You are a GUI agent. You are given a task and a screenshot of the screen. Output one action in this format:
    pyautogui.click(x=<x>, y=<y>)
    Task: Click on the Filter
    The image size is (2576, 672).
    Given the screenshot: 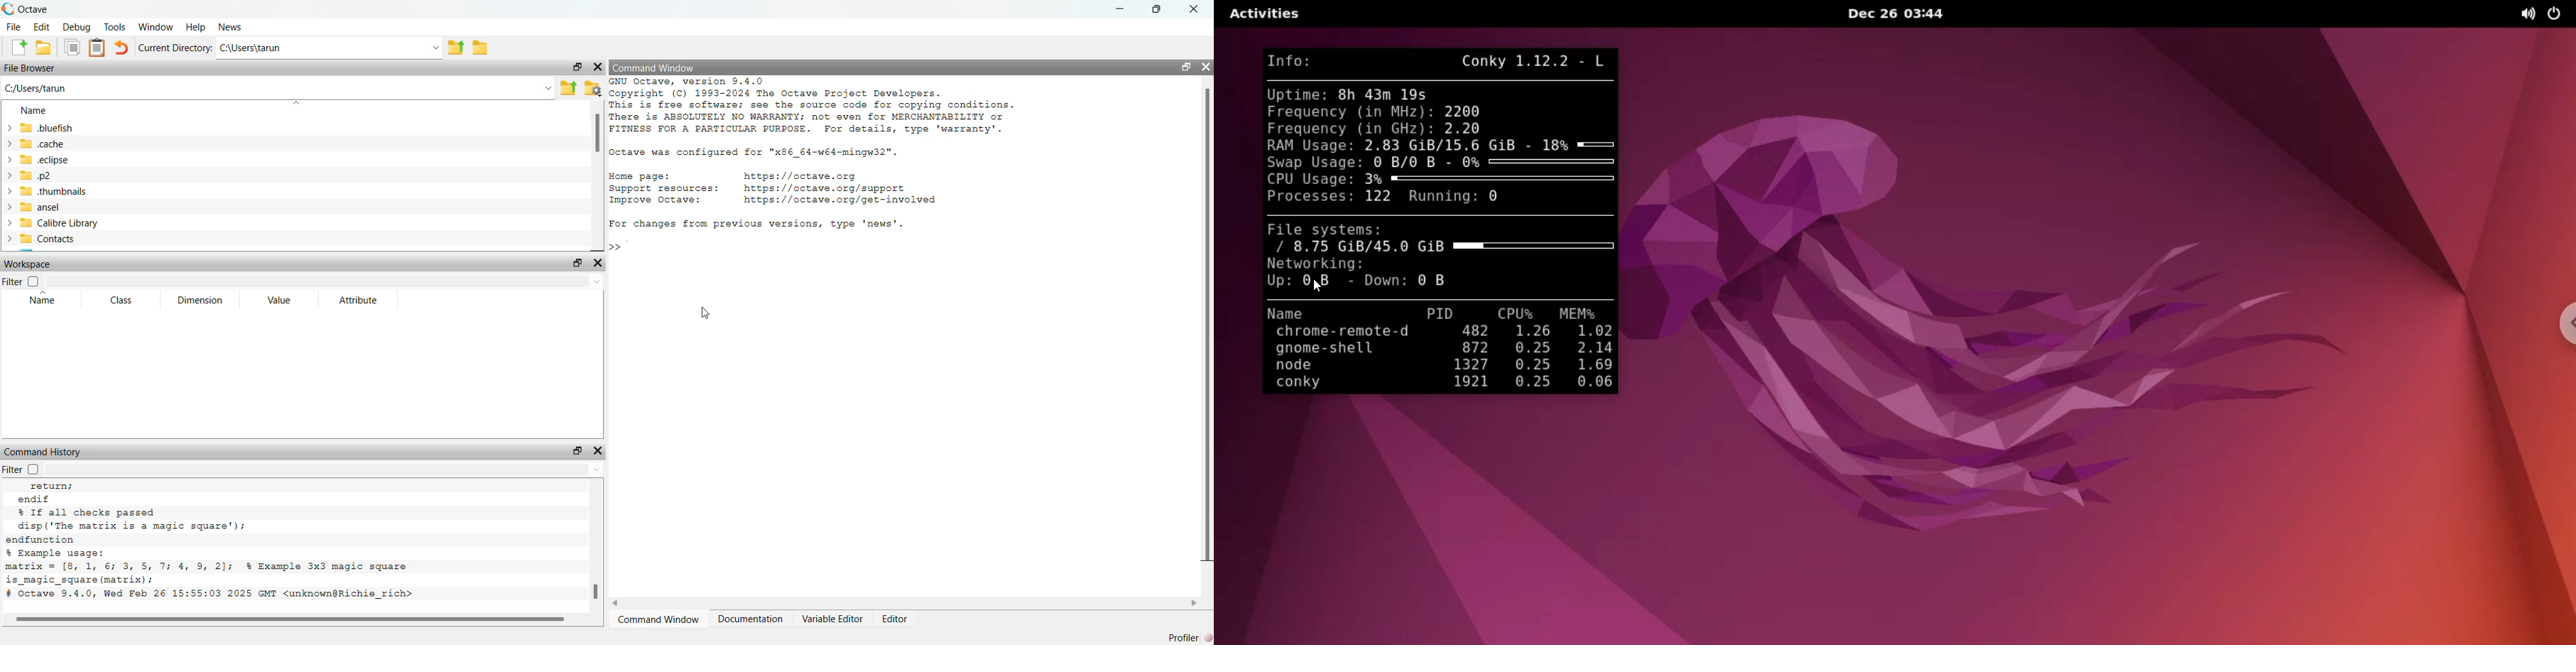 What is the action you would take?
    pyautogui.click(x=20, y=282)
    